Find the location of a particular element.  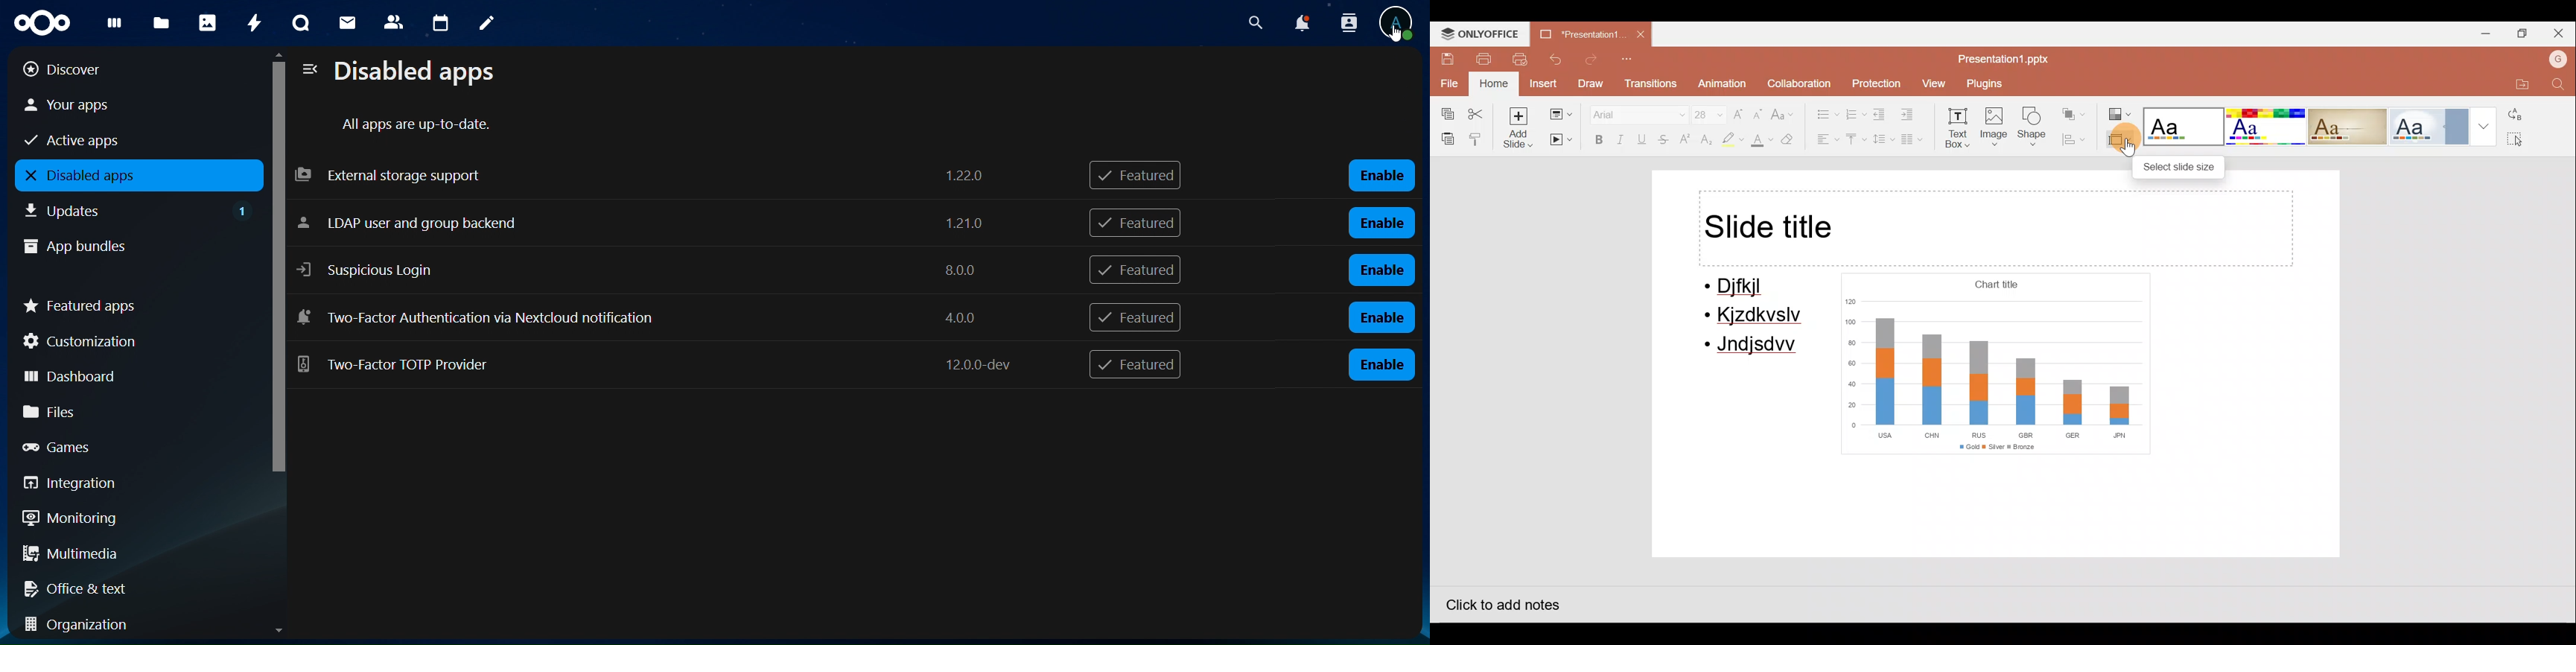

Bullets is located at coordinates (1822, 111).